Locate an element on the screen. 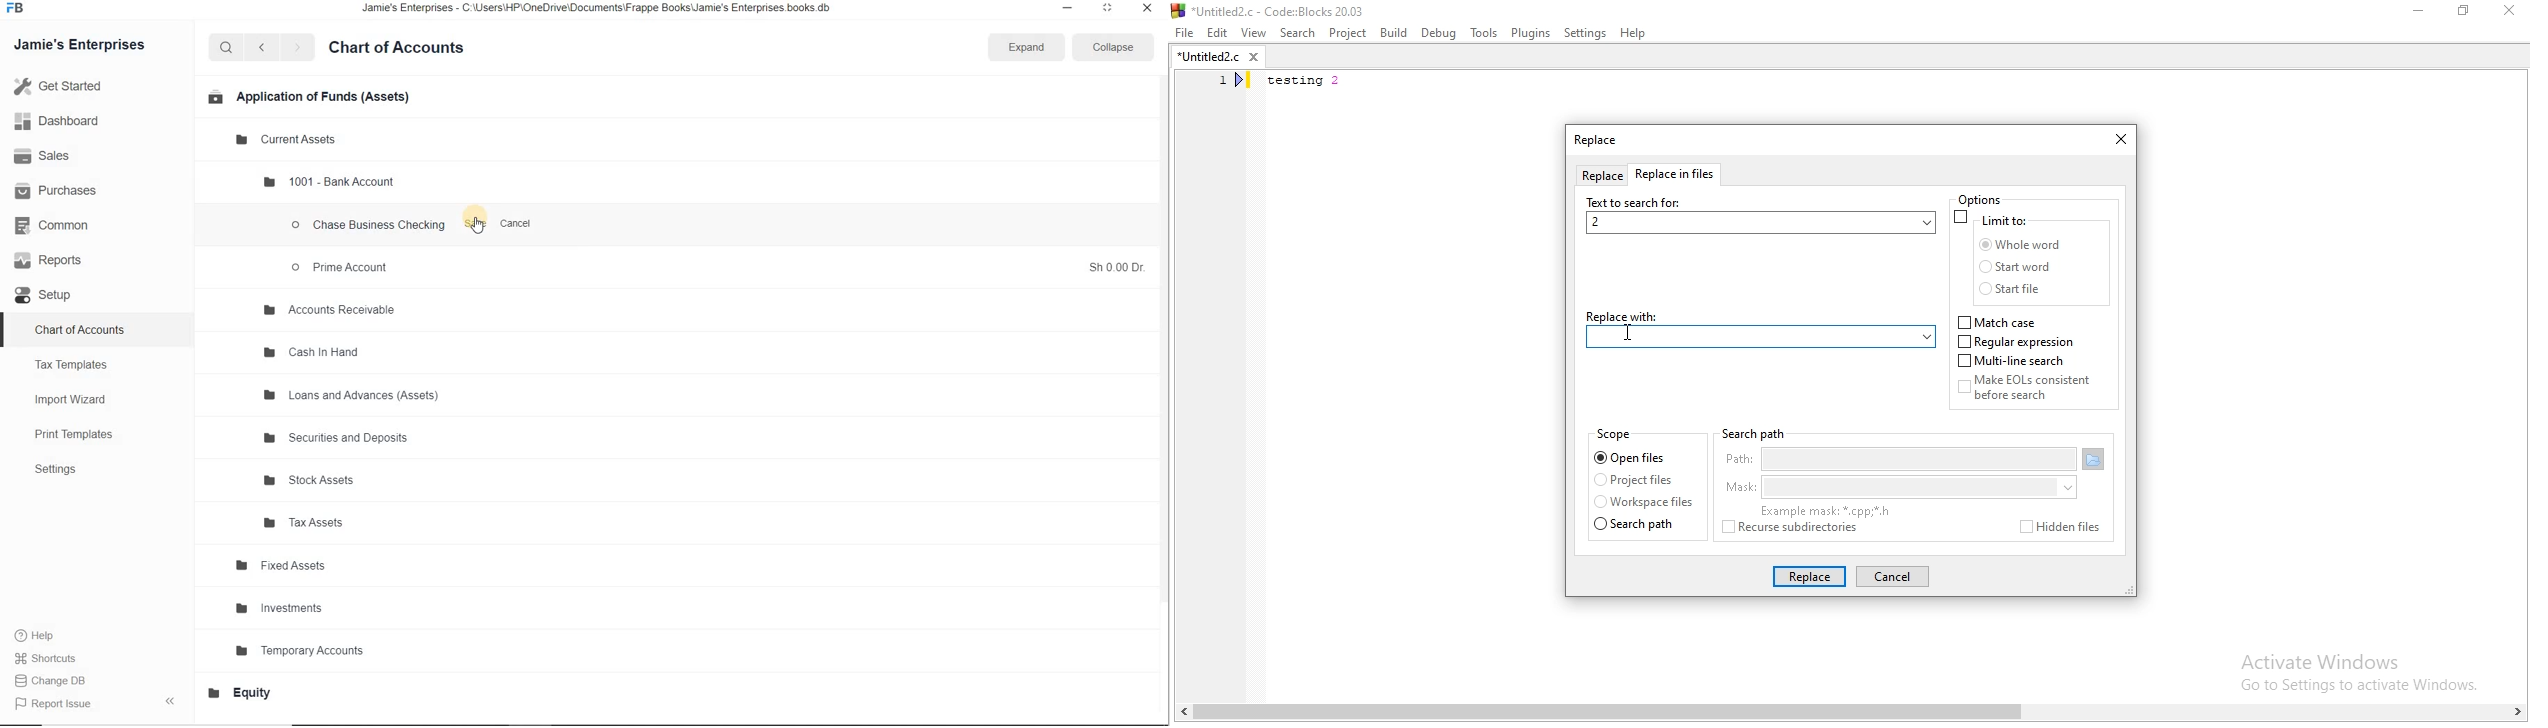  Prime Account is located at coordinates (342, 266).